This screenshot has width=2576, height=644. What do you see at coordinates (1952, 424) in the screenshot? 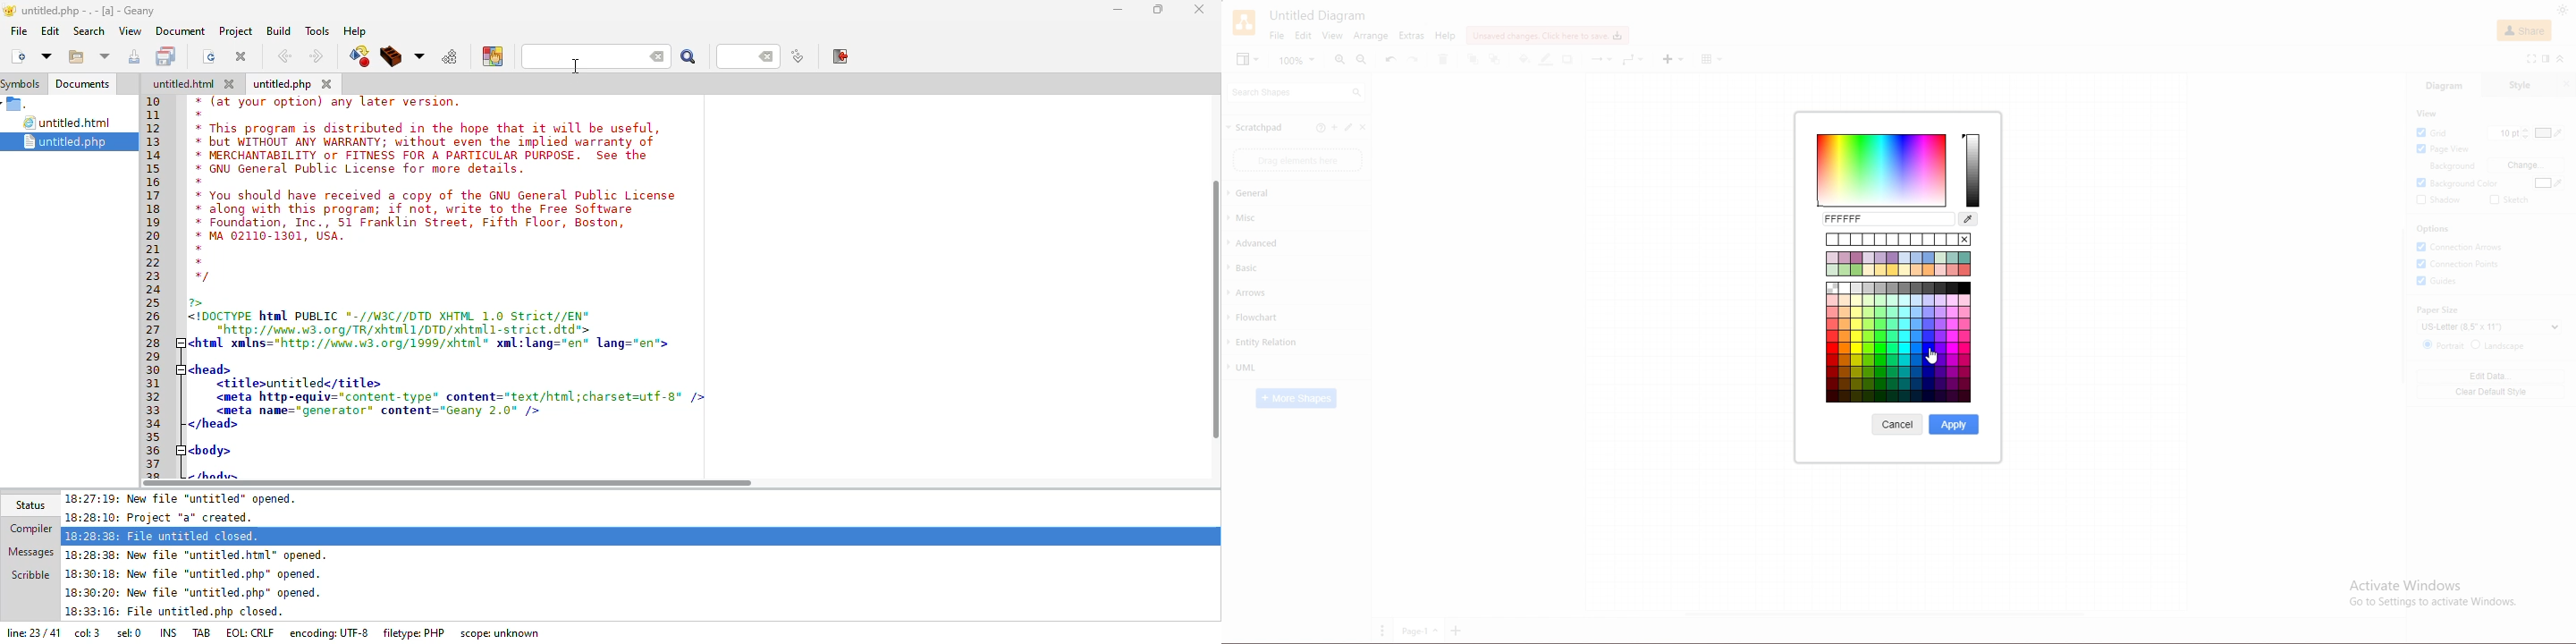
I see `apply` at bounding box center [1952, 424].